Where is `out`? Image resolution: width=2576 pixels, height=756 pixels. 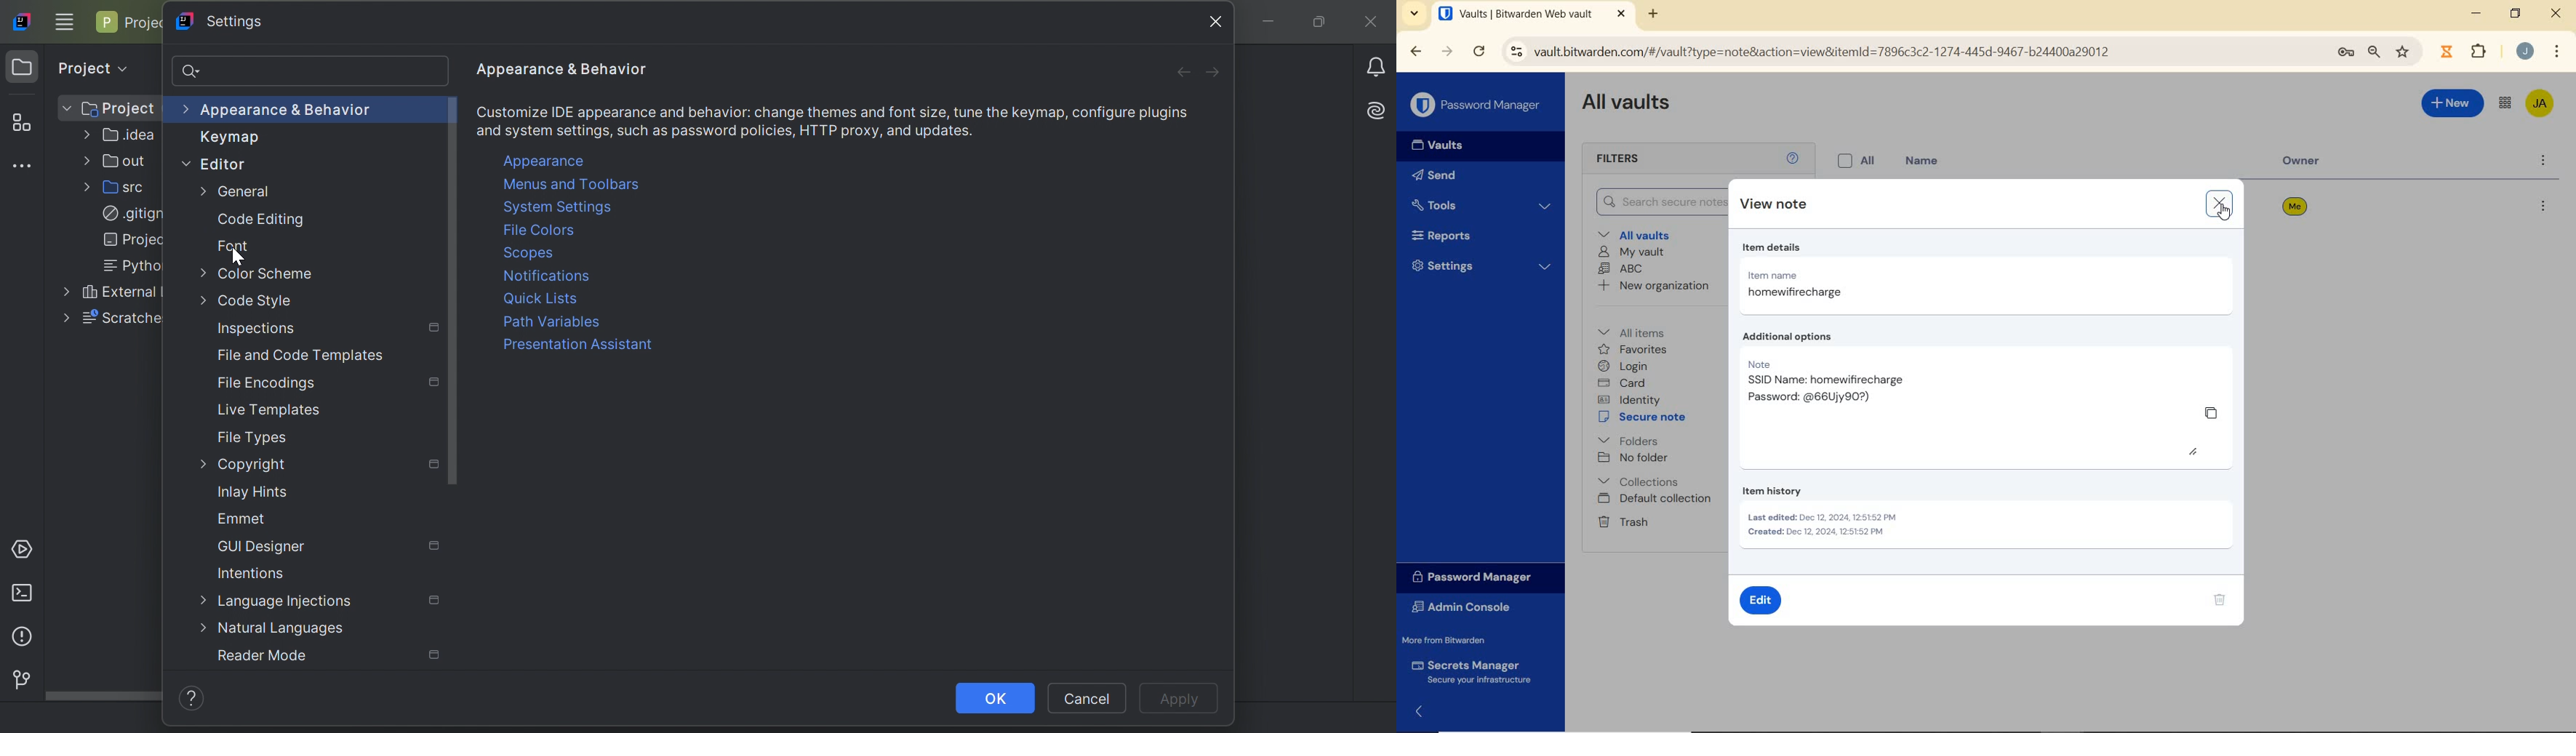
out is located at coordinates (118, 161).